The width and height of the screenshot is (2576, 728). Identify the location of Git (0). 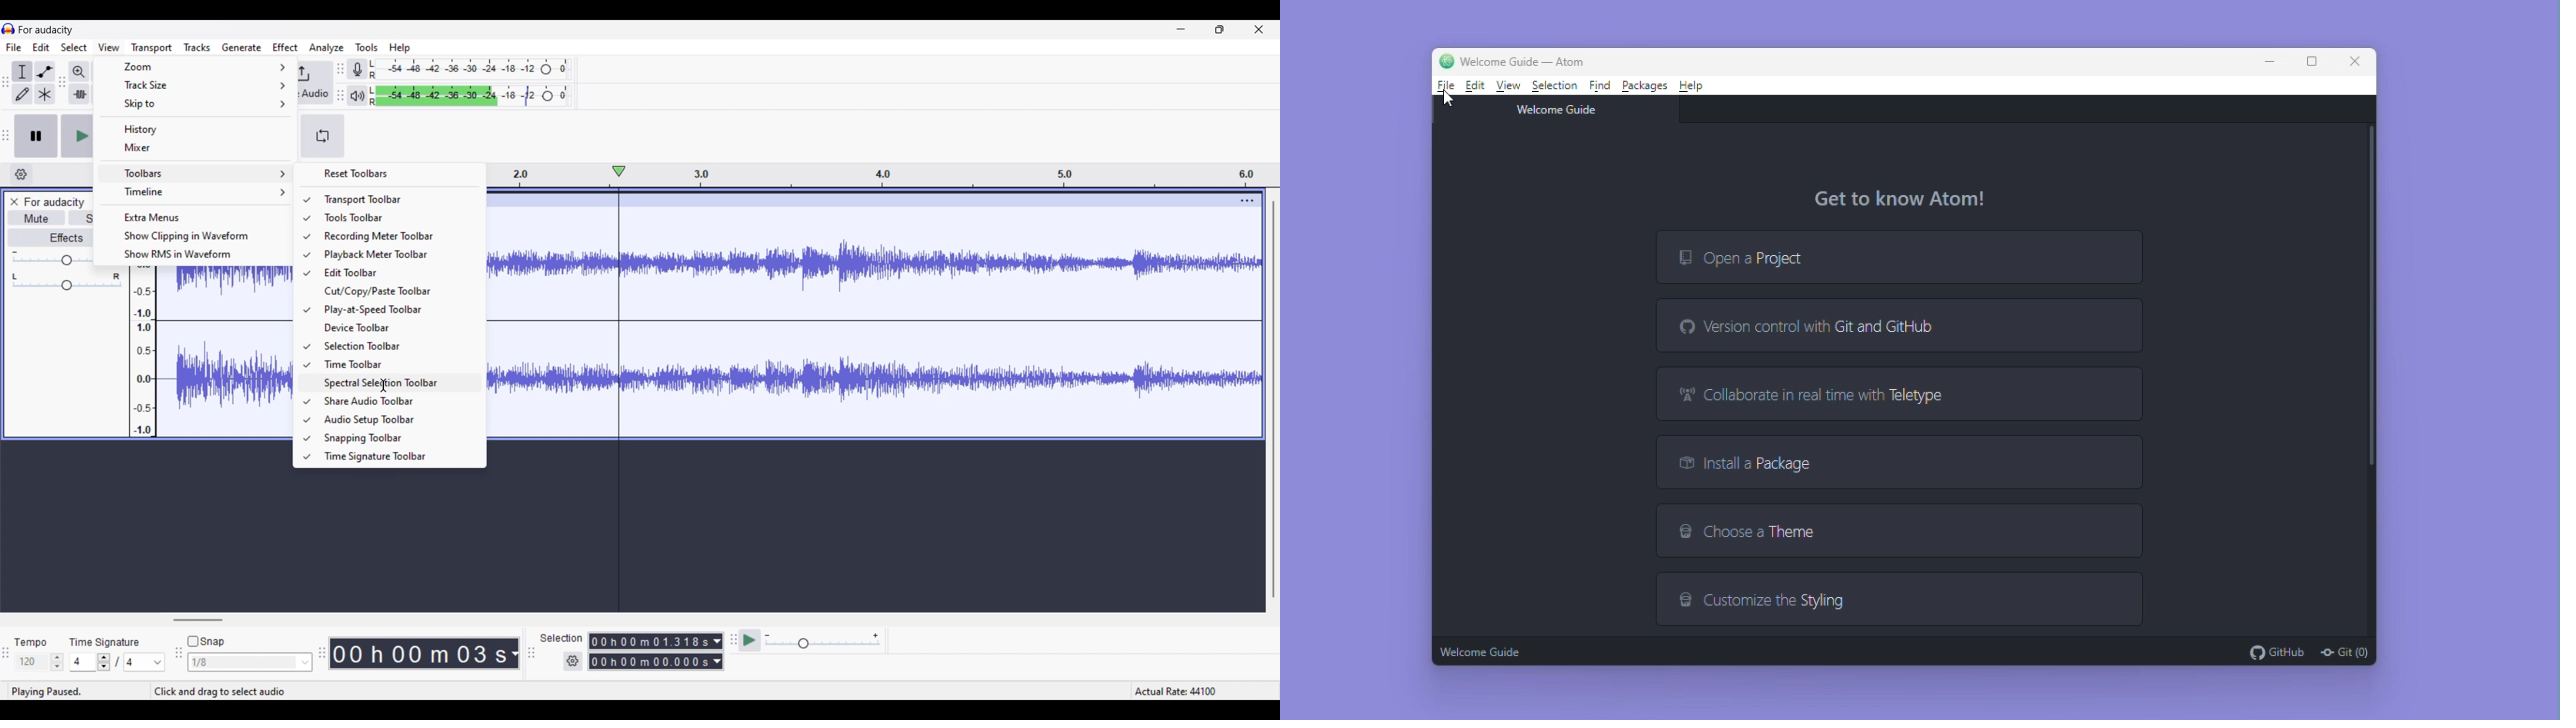
(2344, 652).